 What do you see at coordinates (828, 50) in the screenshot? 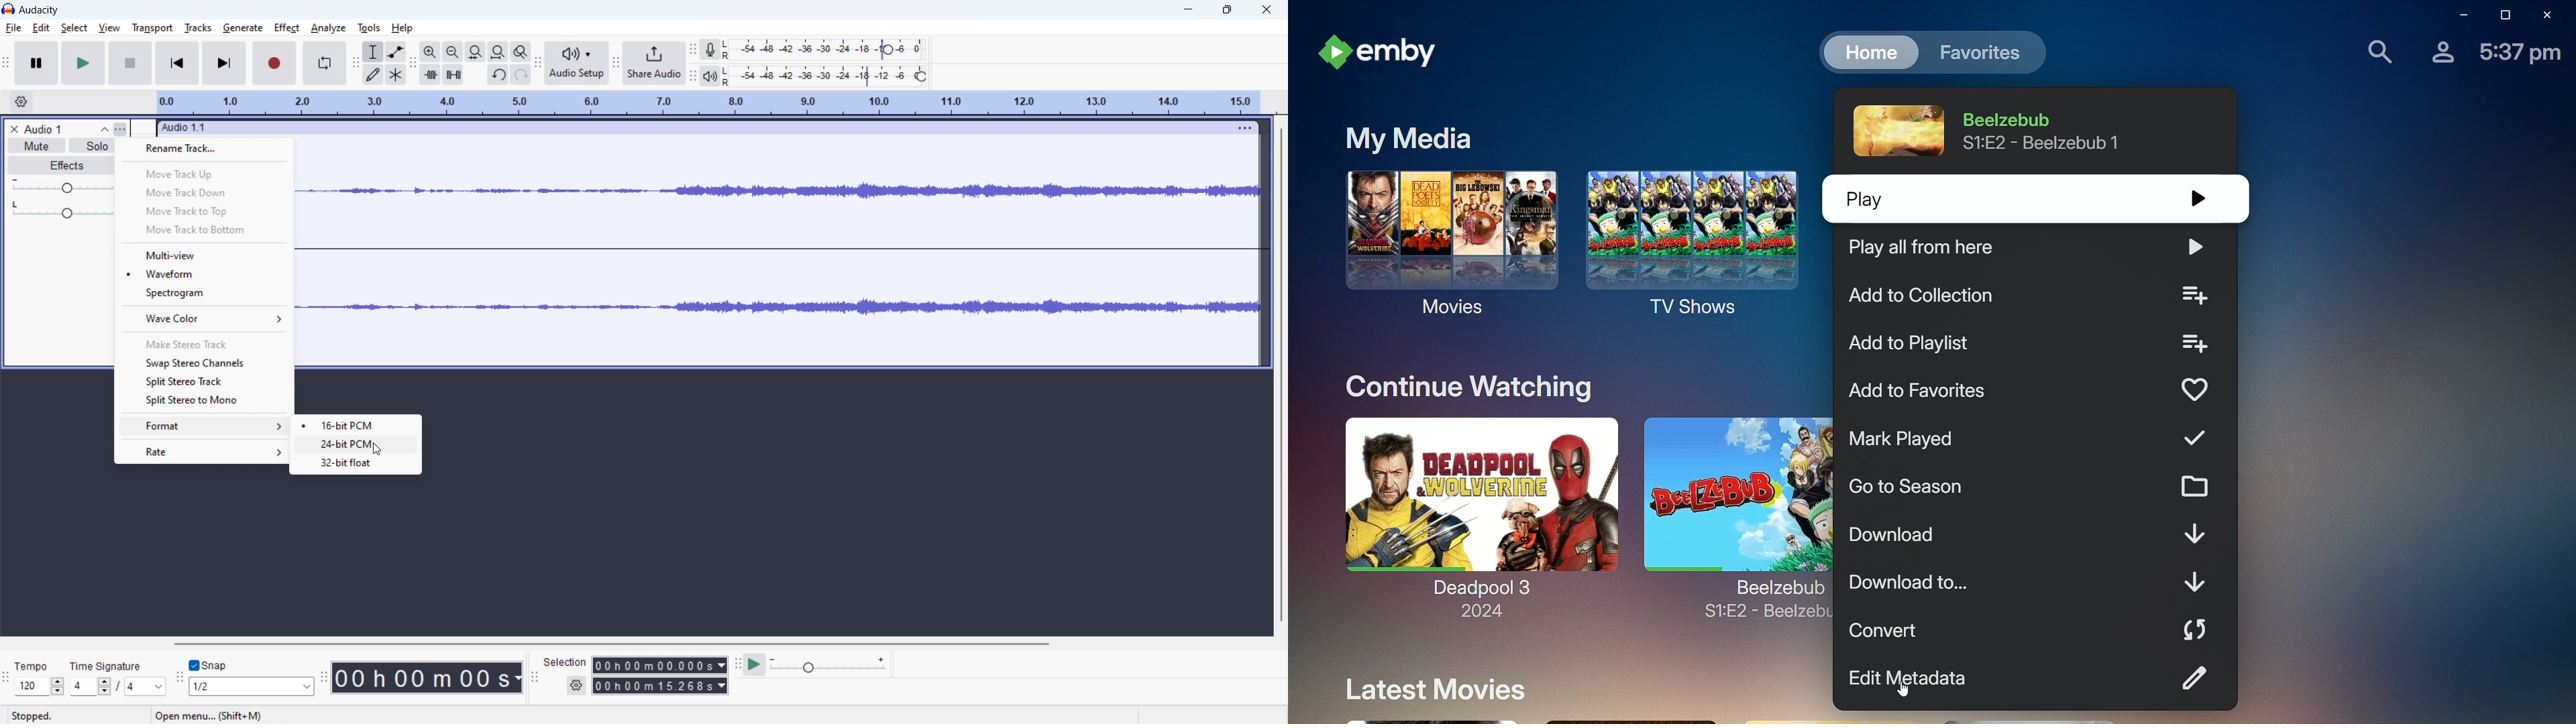
I see `record level` at bounding box center [828, 50].